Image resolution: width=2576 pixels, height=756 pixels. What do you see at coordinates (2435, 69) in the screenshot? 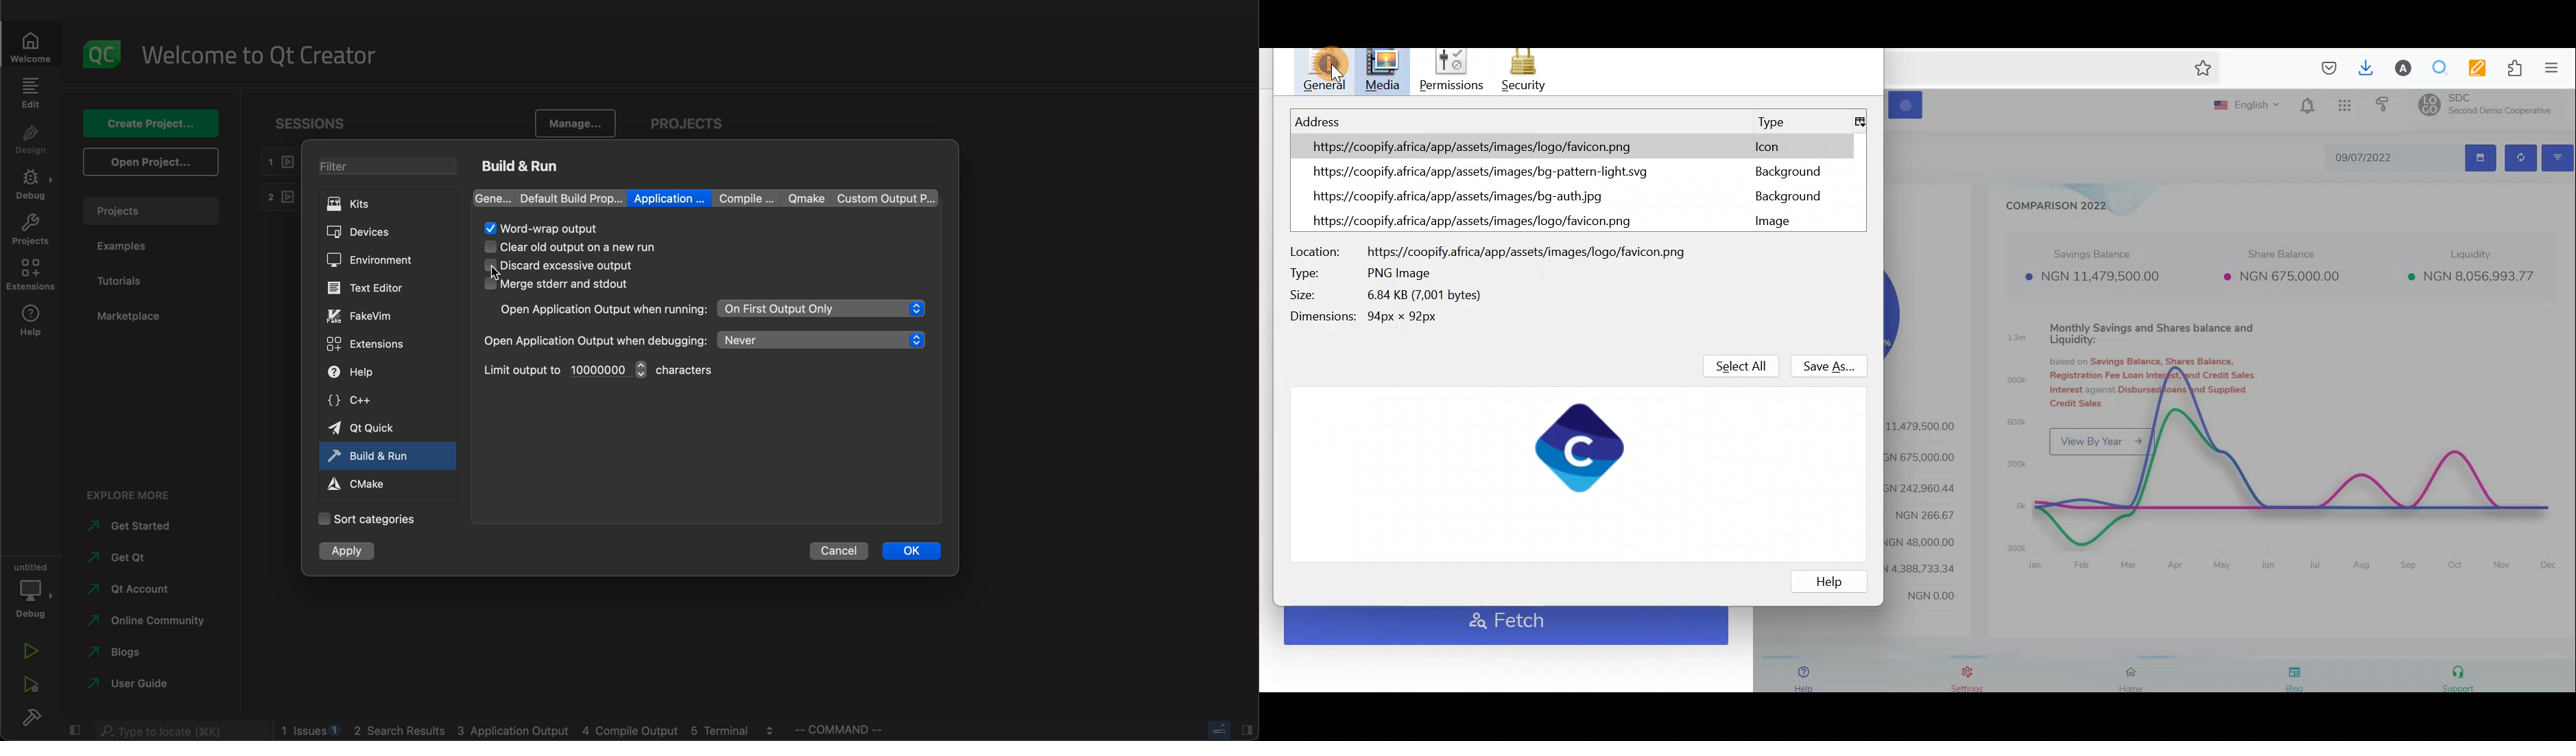
I see `Multiple search & highlight` at bounding box center [2435, 69].